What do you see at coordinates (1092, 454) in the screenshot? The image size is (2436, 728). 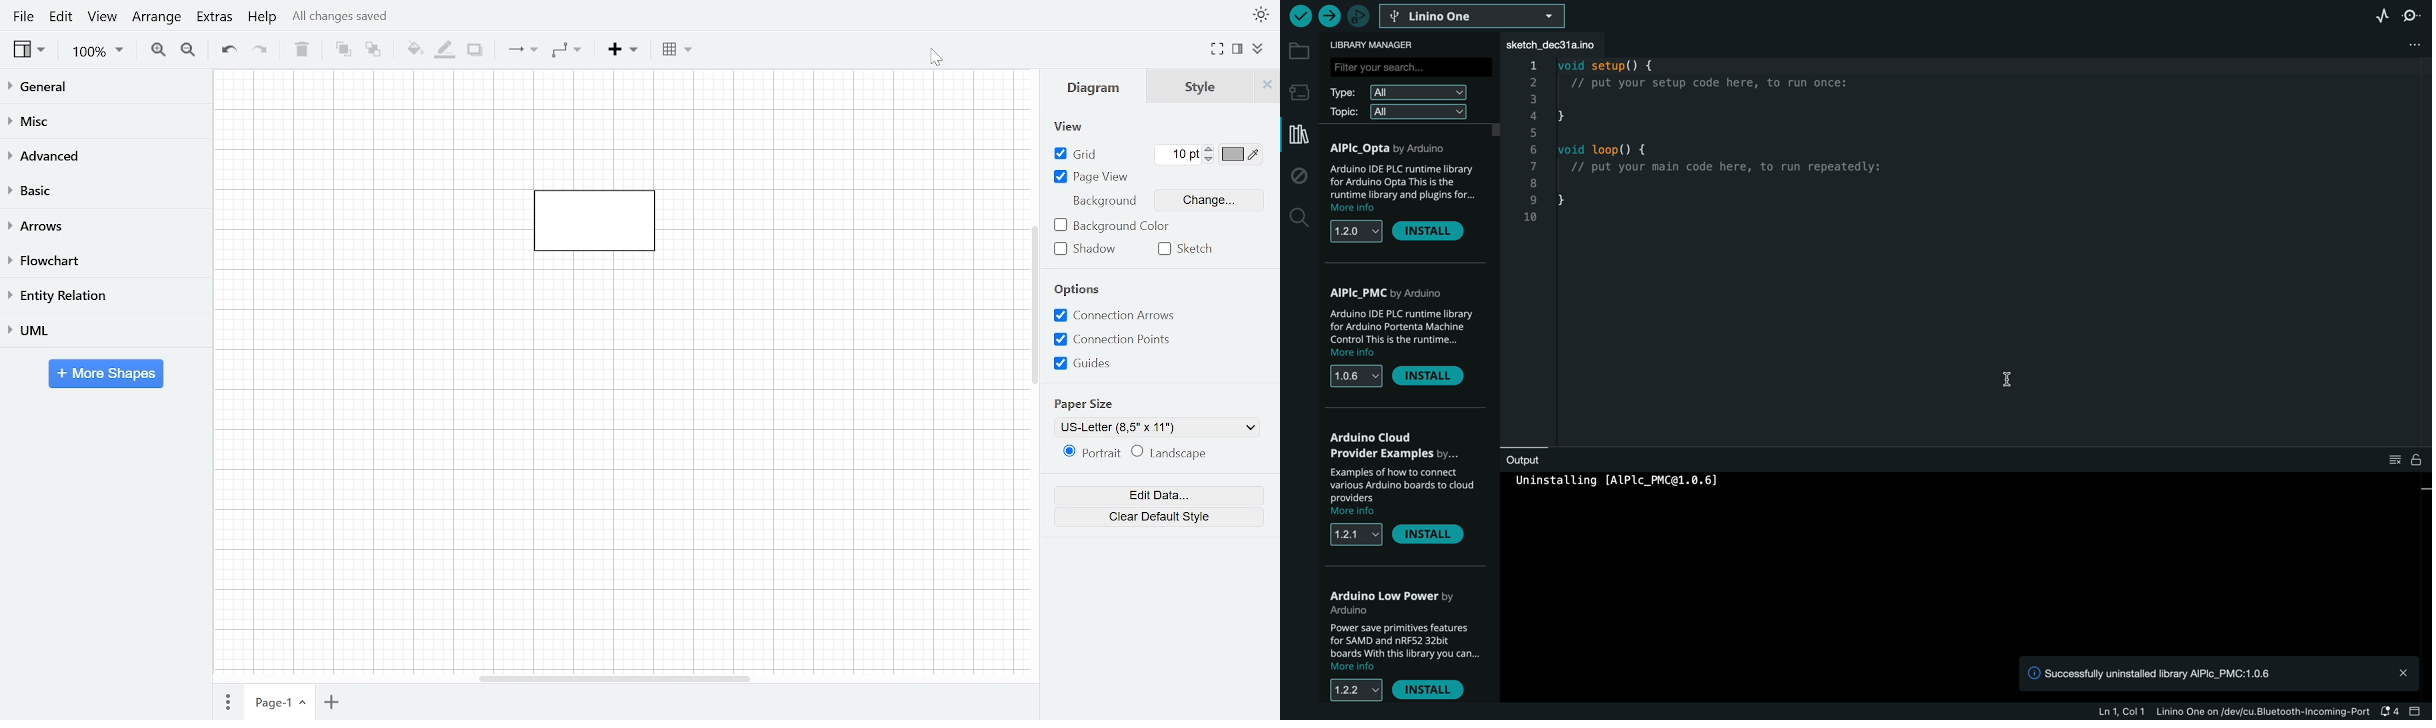 I see `Potrait` at bounding box center [1092, 454].